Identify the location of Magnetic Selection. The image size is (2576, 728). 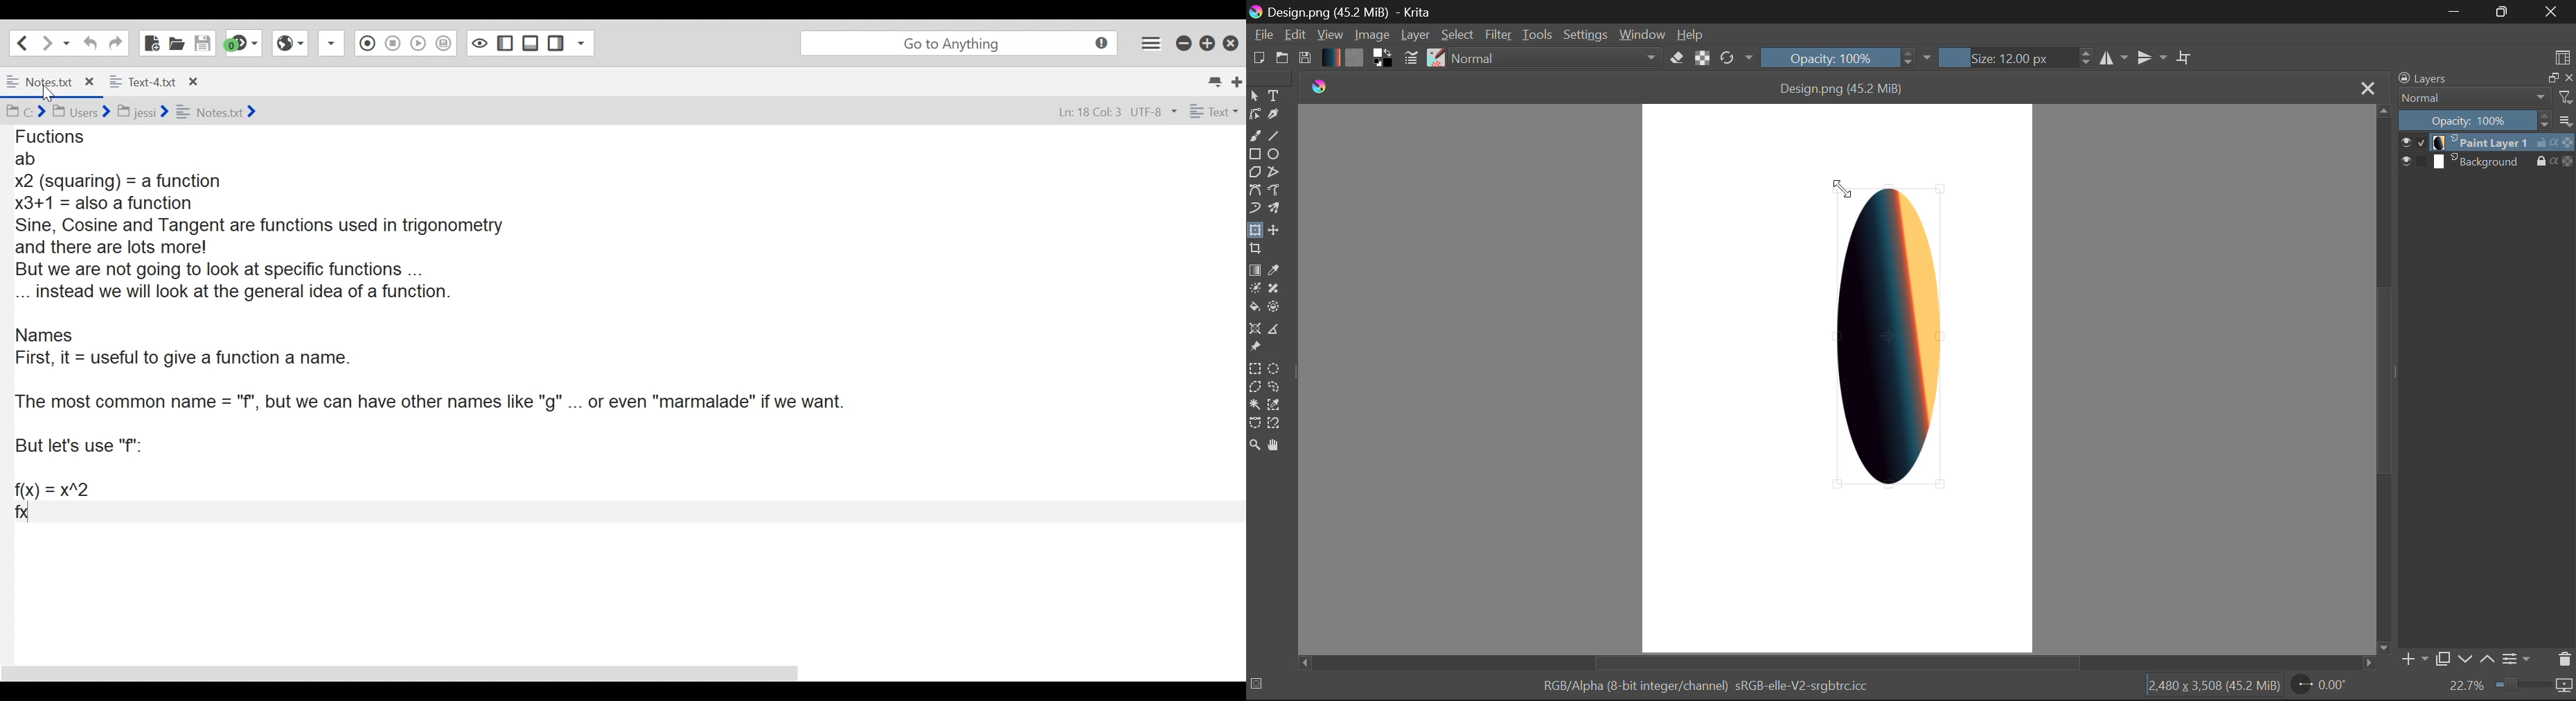
(1274, 425).